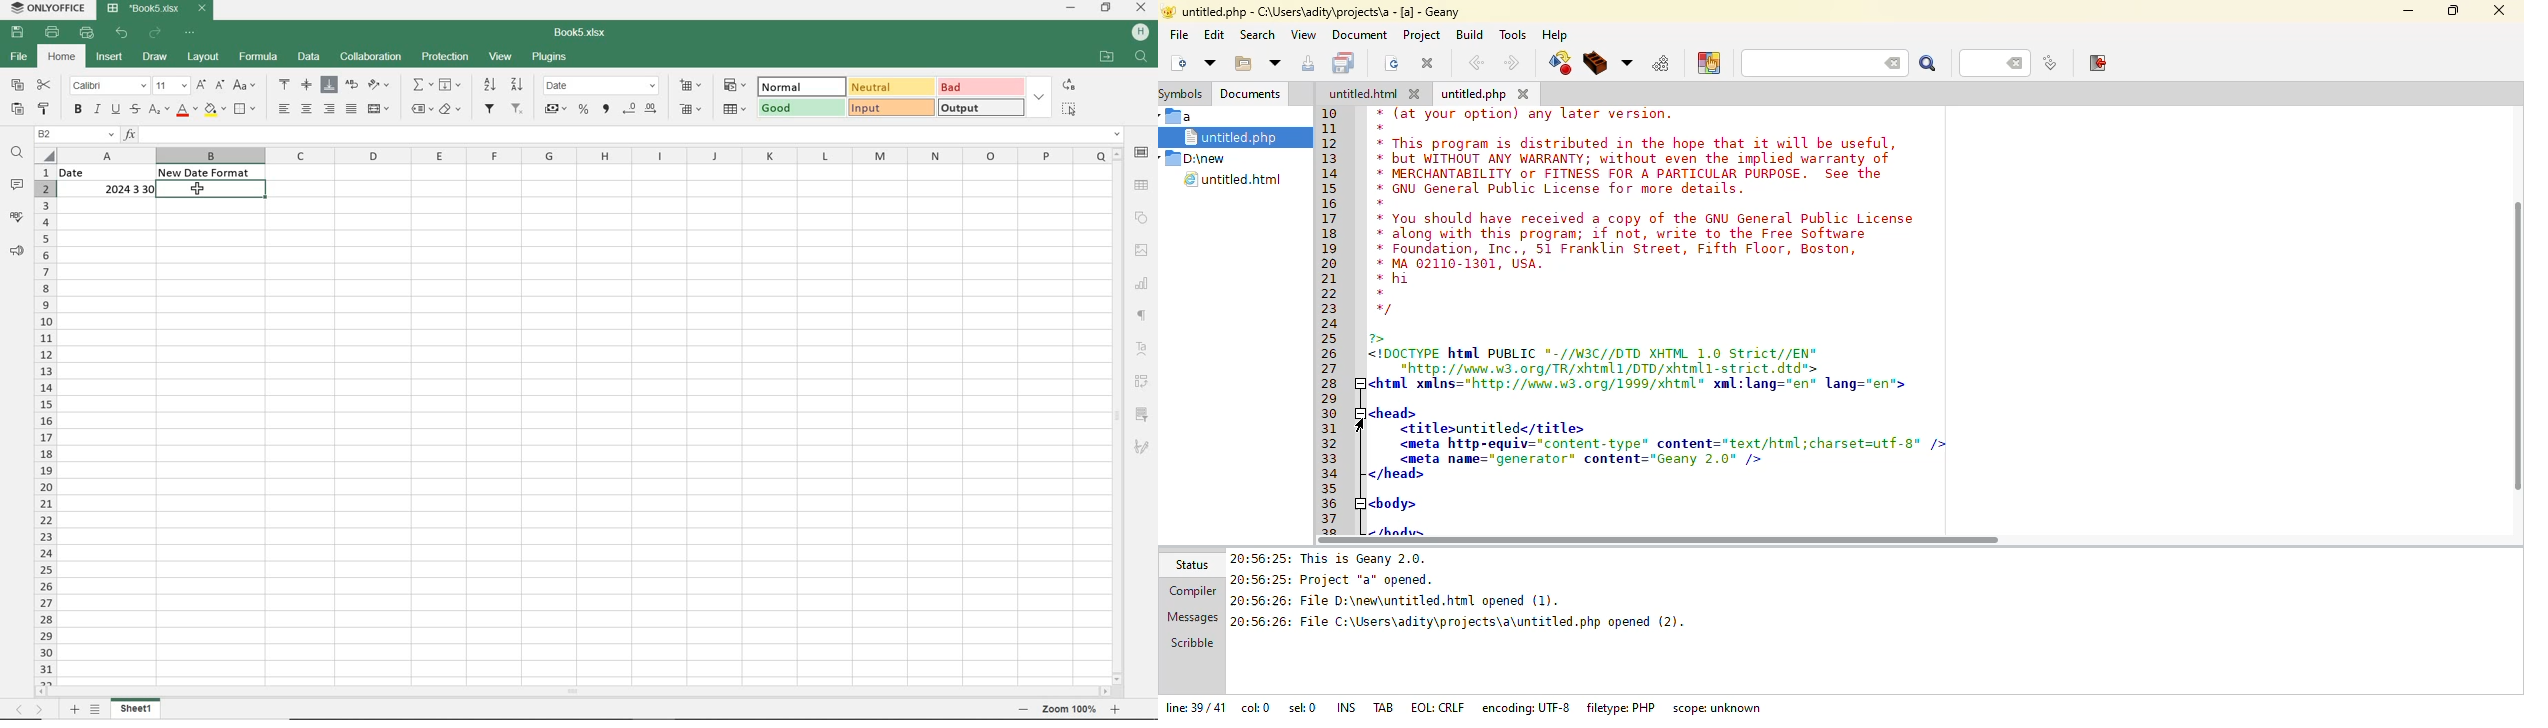  What do you see at coordinates (1108, 58) in the screenshot?
I see `OPEN FILE LOCATION` at bounding box center [1108, 58].